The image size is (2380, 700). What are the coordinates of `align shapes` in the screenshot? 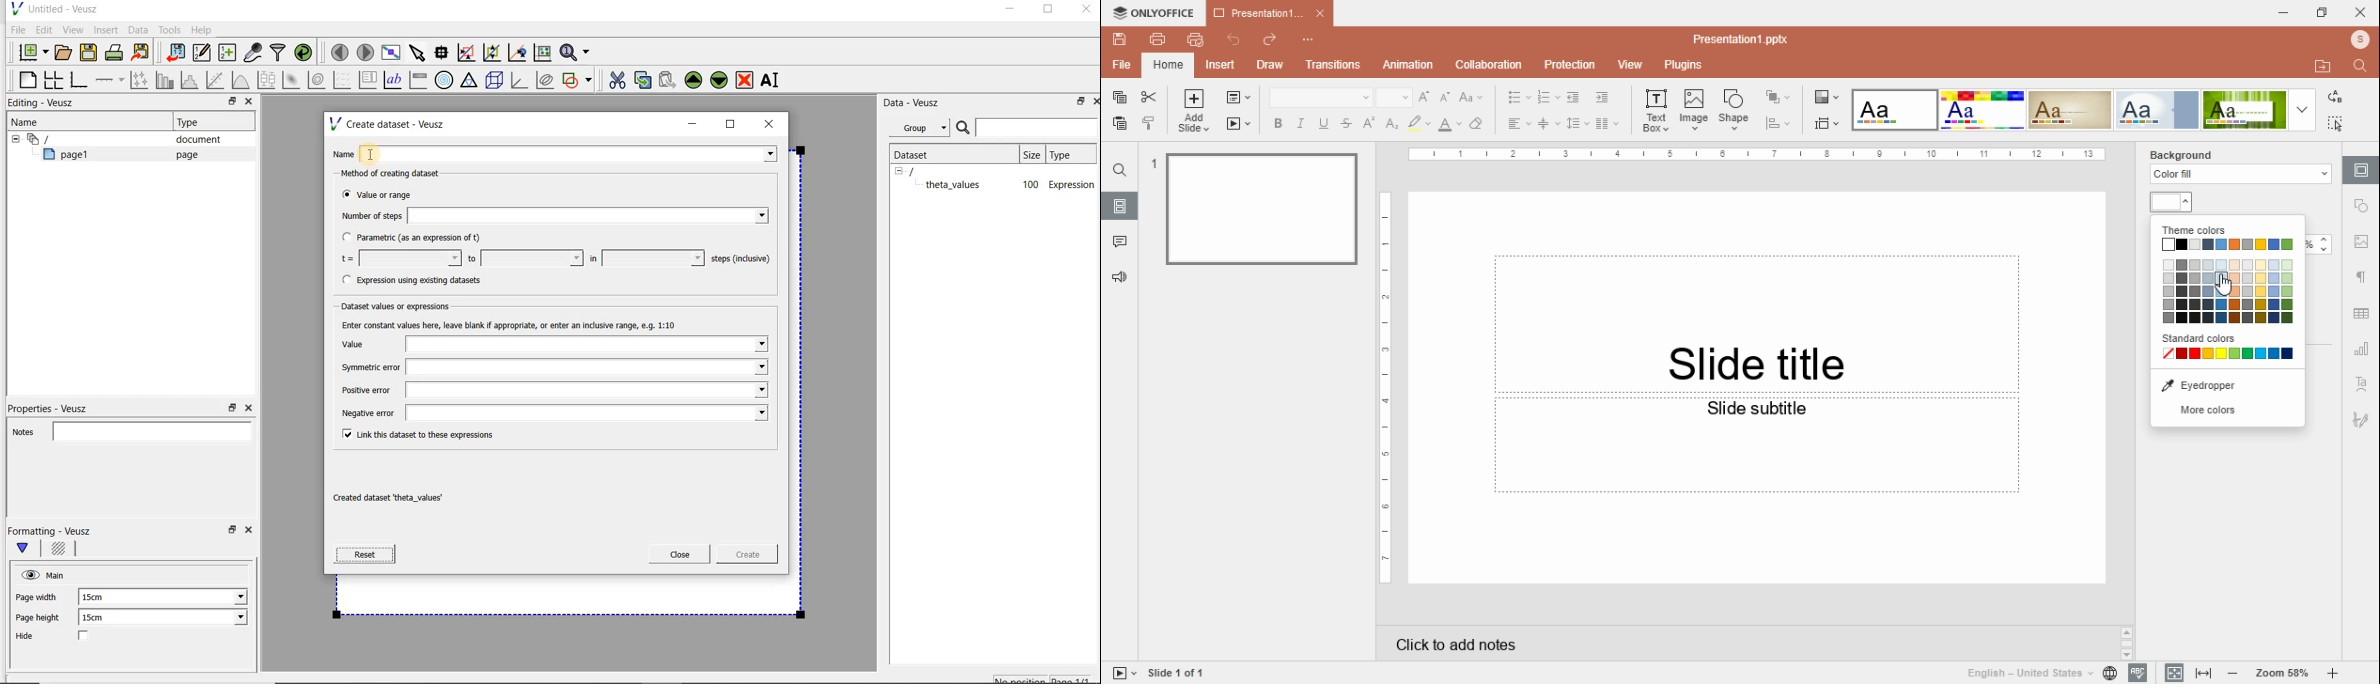 It's located at (1777, 122).